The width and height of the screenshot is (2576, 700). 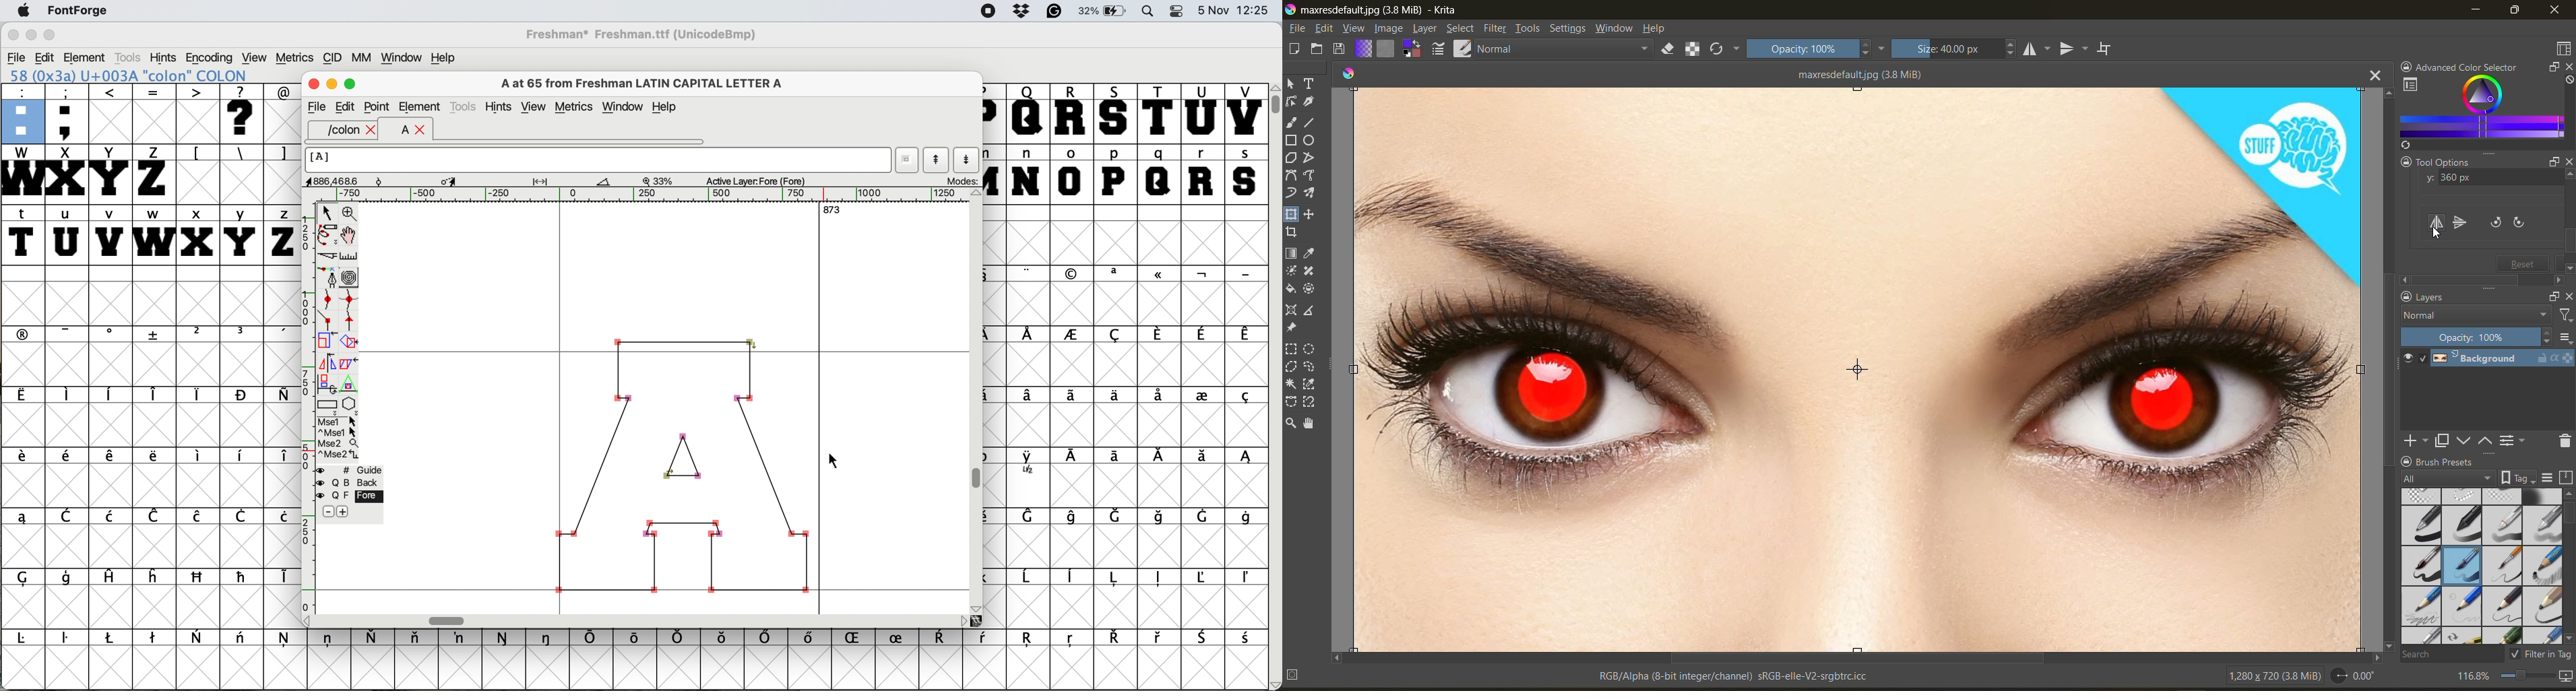 What do you see at coordinates (25, 333) in the screenshot?
I see `symbol` at bounding box center [25, 333].